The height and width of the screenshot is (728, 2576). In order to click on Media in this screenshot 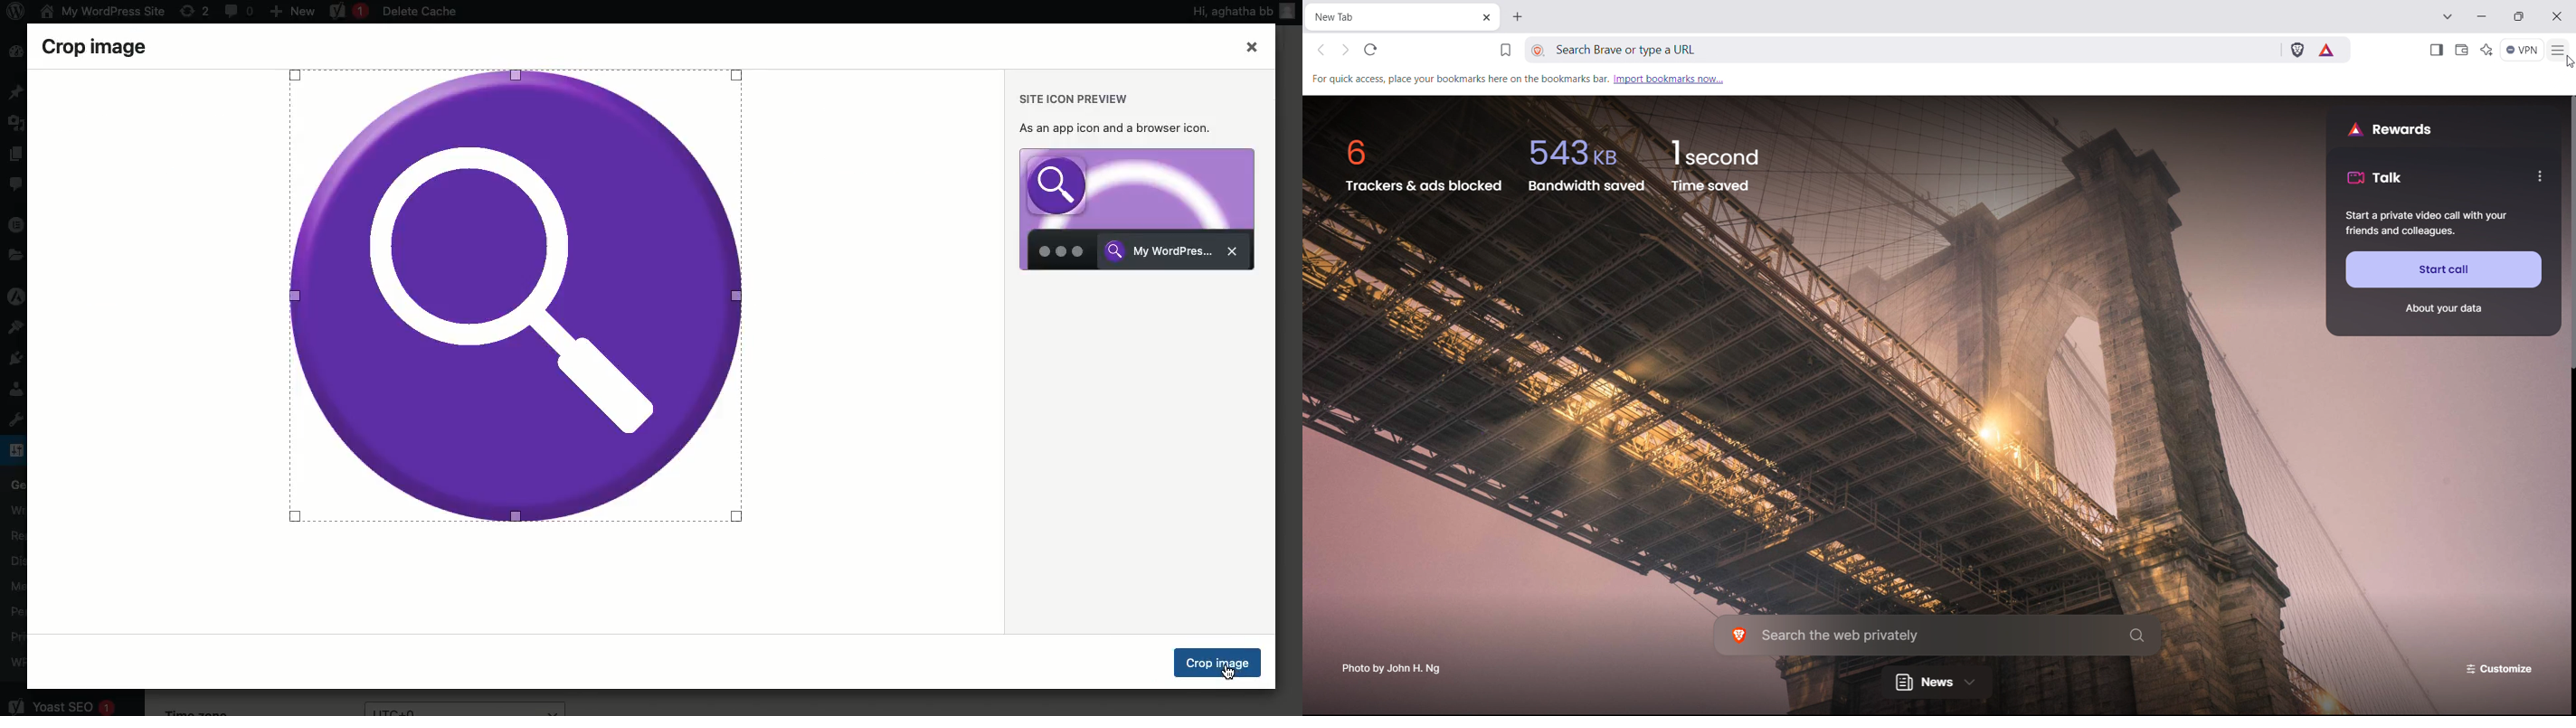, I will do `click(18, 120)`.